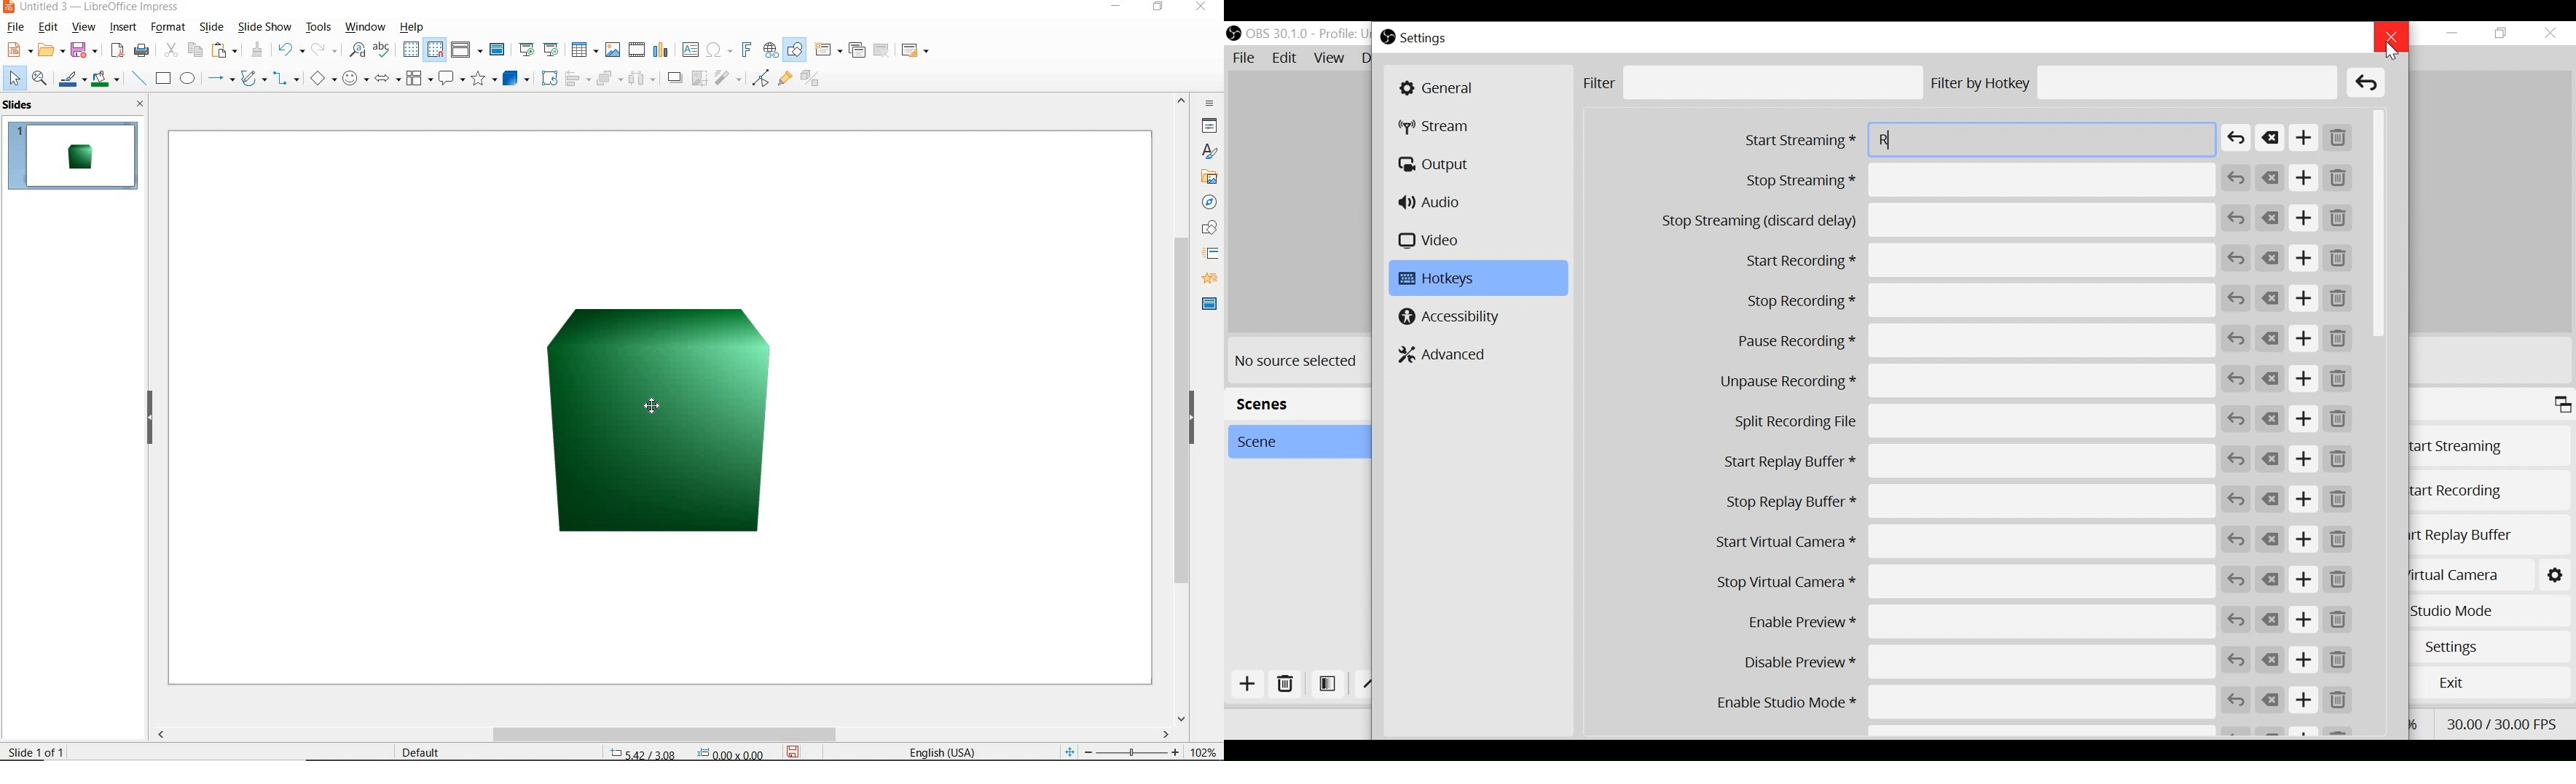 The height and width of the screenshot is (784, 2576). I want to click on select, so click(14, 79).